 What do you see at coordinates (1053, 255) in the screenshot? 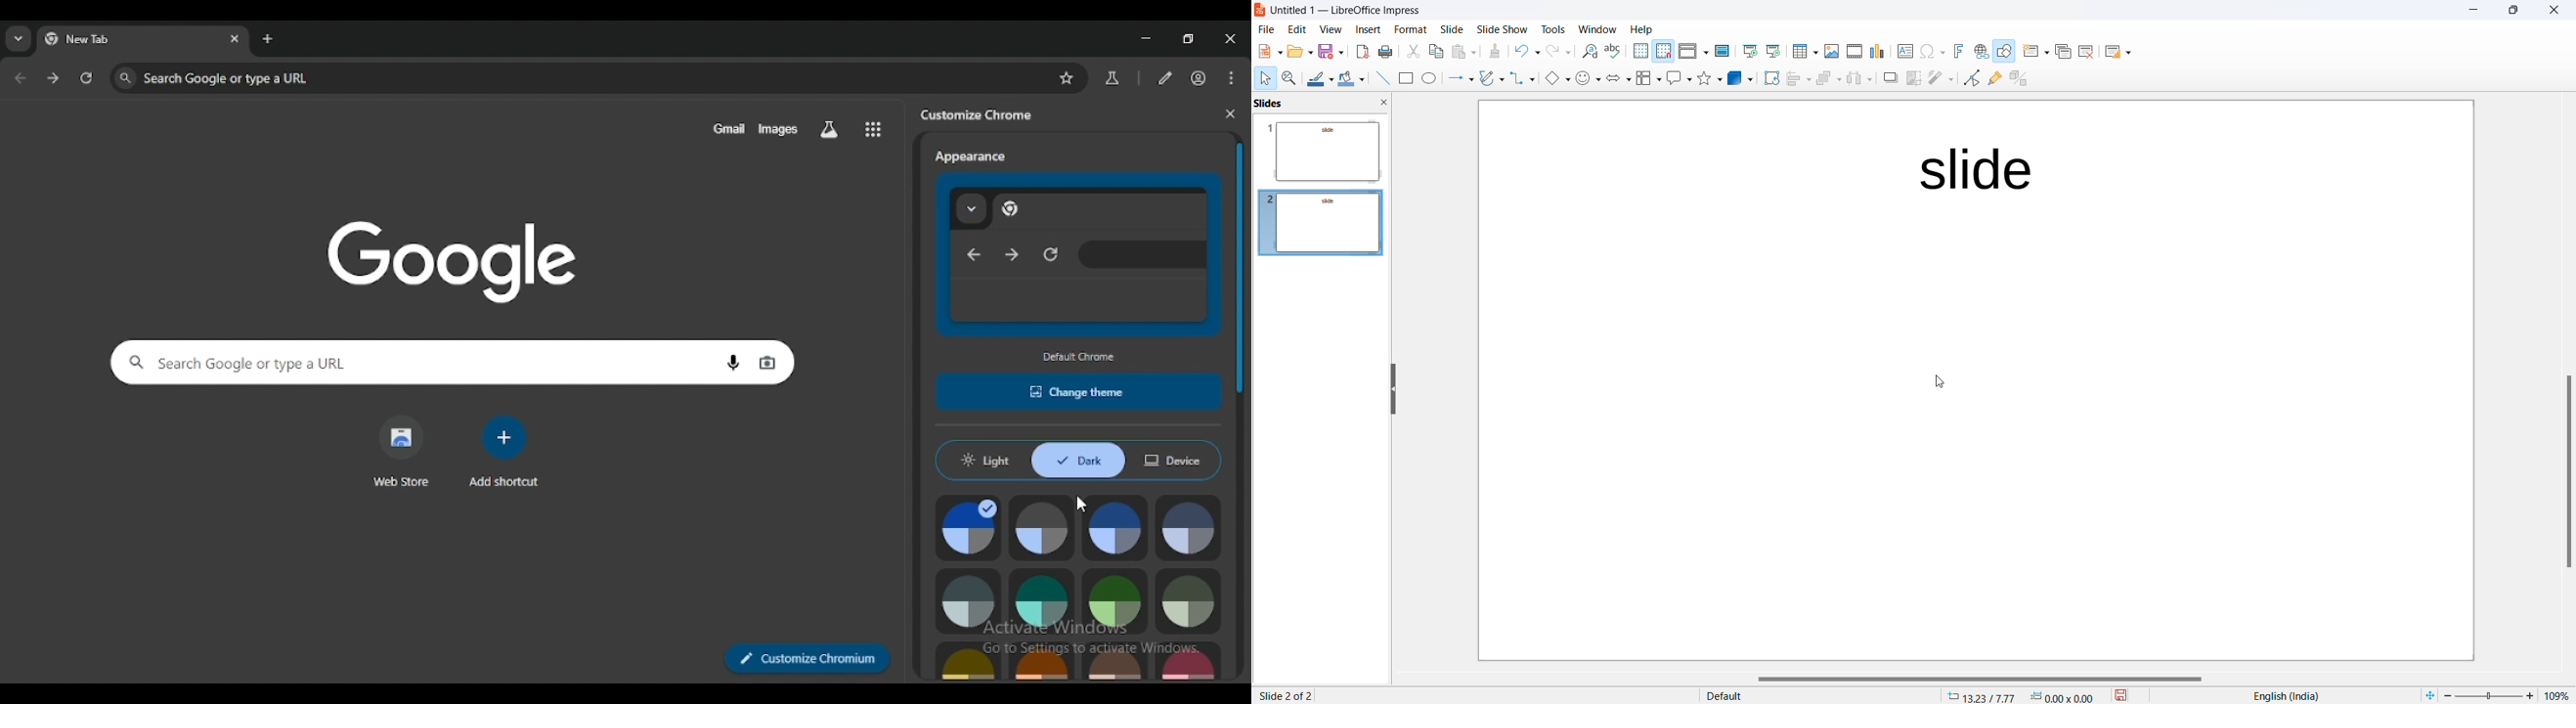
I see `reload` at bounding box center [1053, 255].